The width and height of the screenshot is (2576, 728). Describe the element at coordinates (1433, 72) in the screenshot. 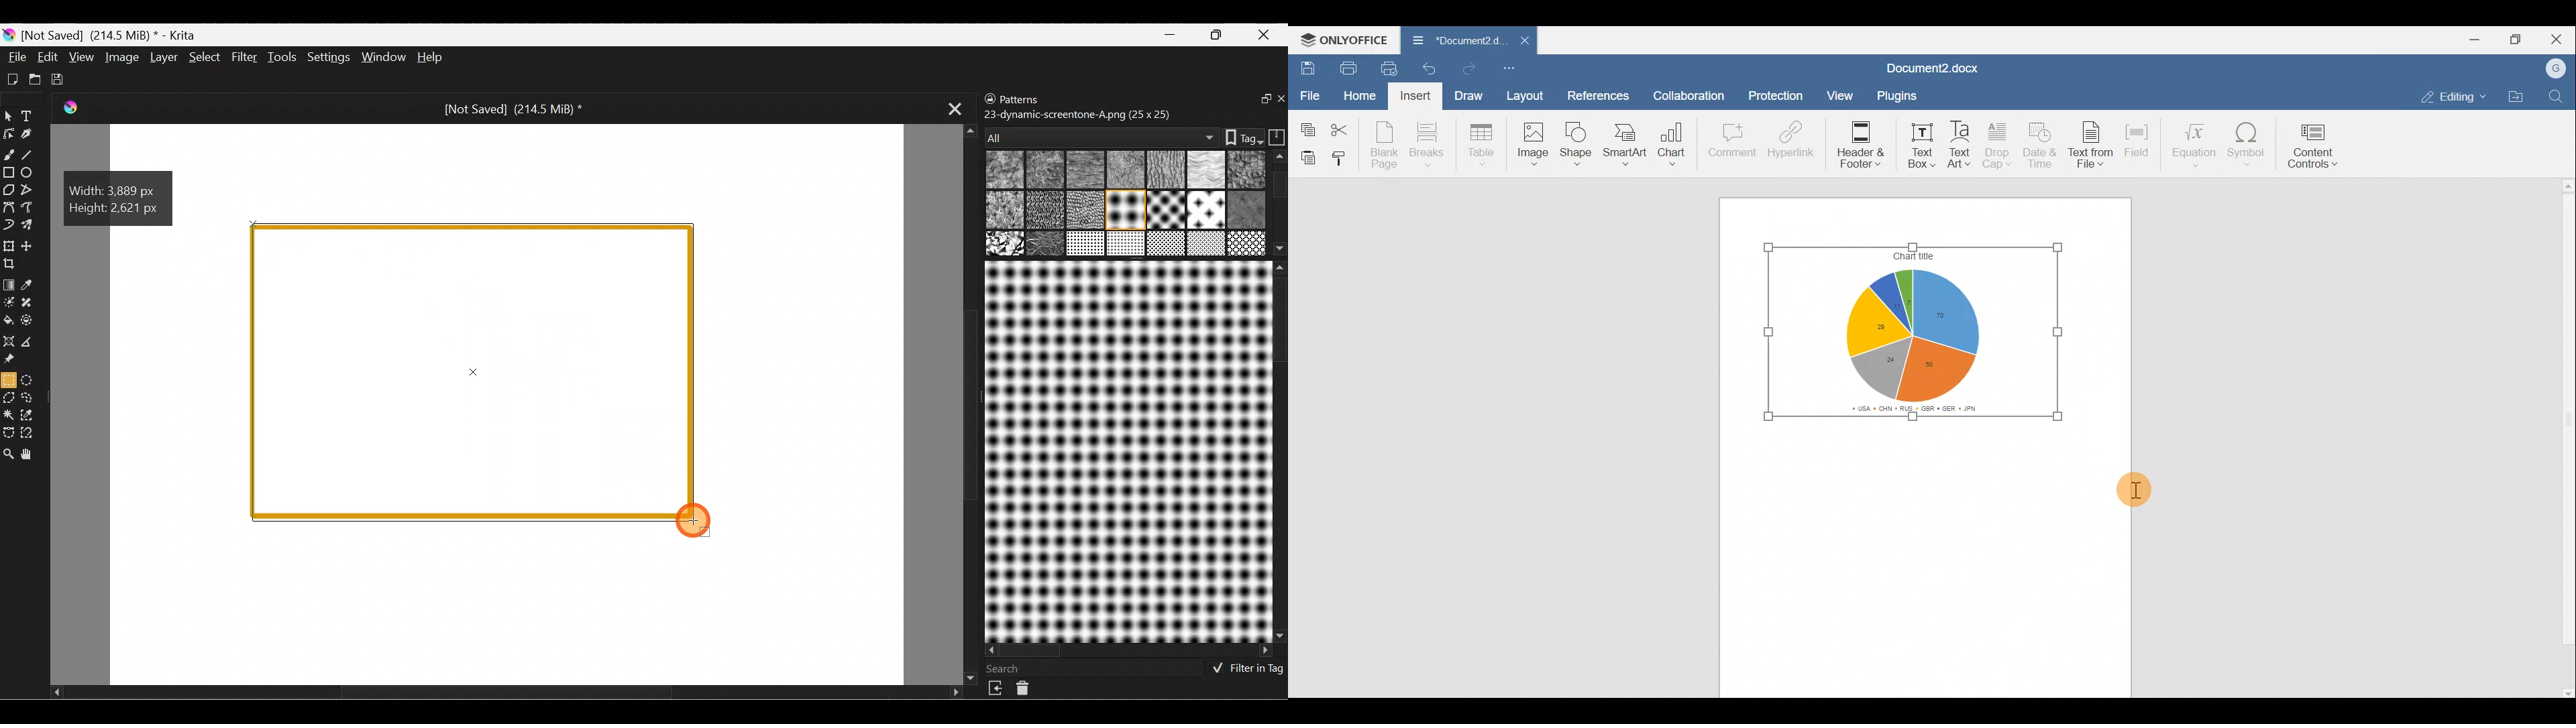

I see `Undo` at that location.